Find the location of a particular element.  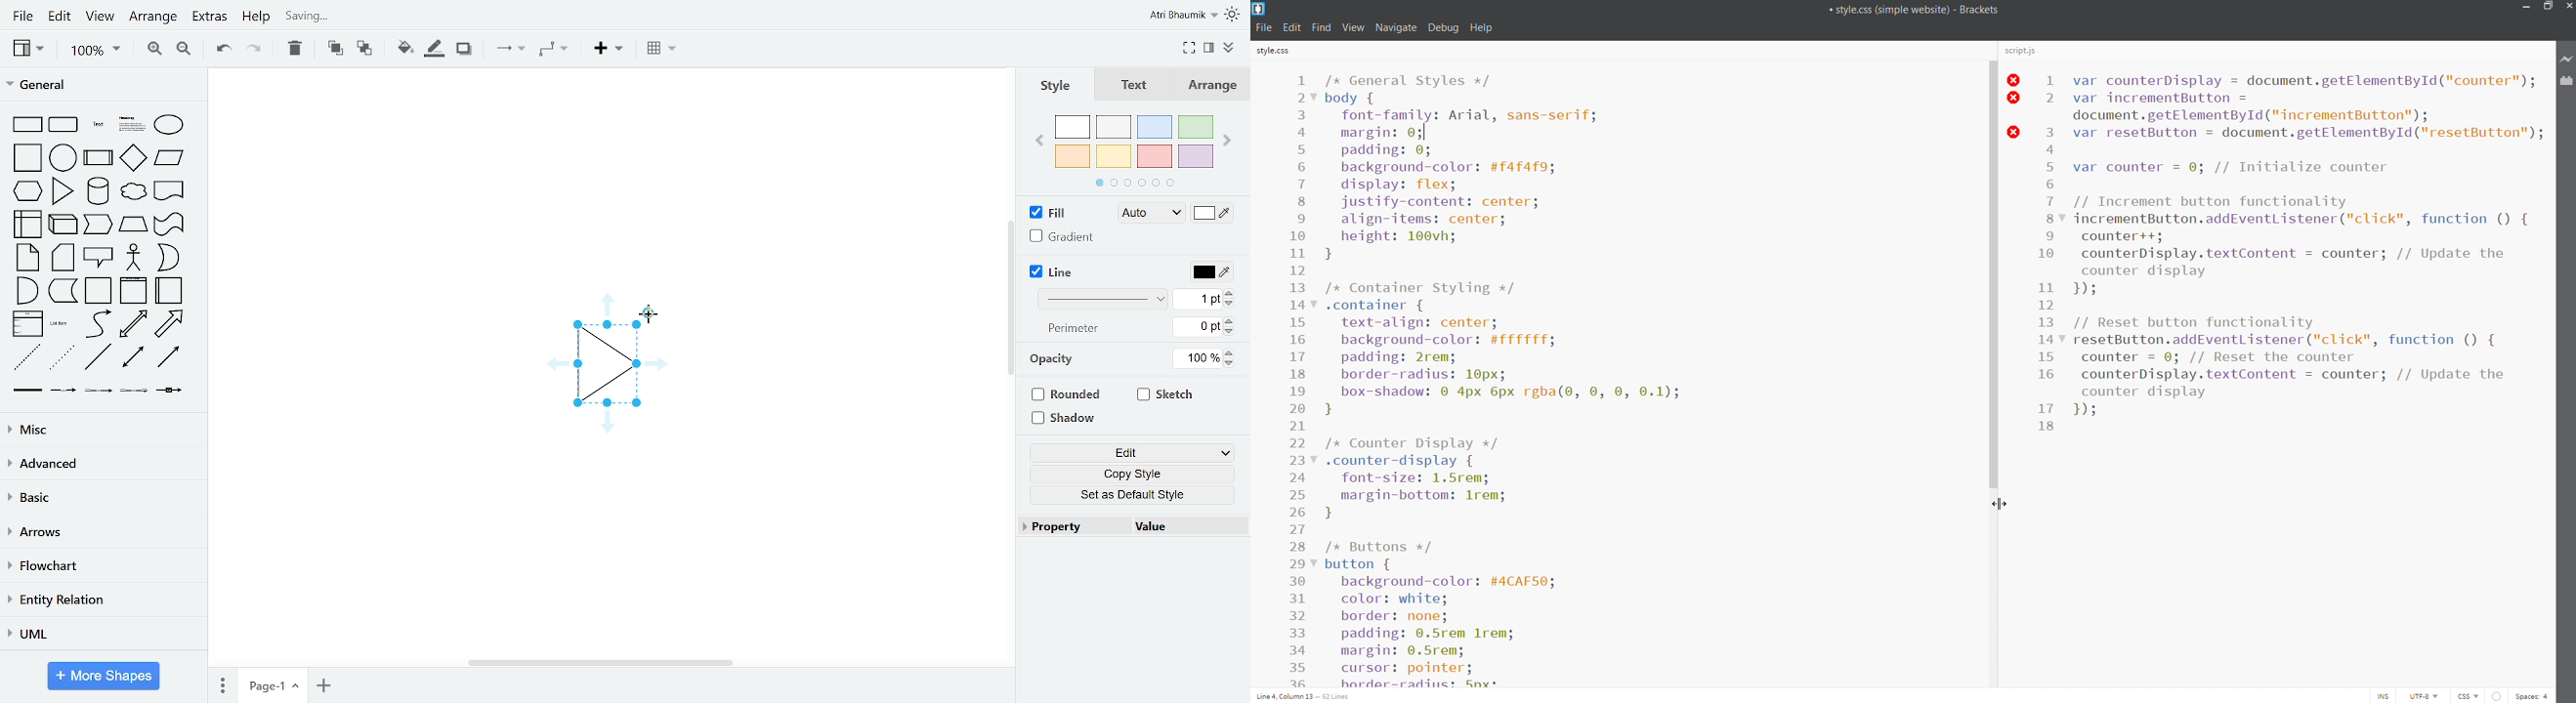

line color is located at coordinates (1211, 271).